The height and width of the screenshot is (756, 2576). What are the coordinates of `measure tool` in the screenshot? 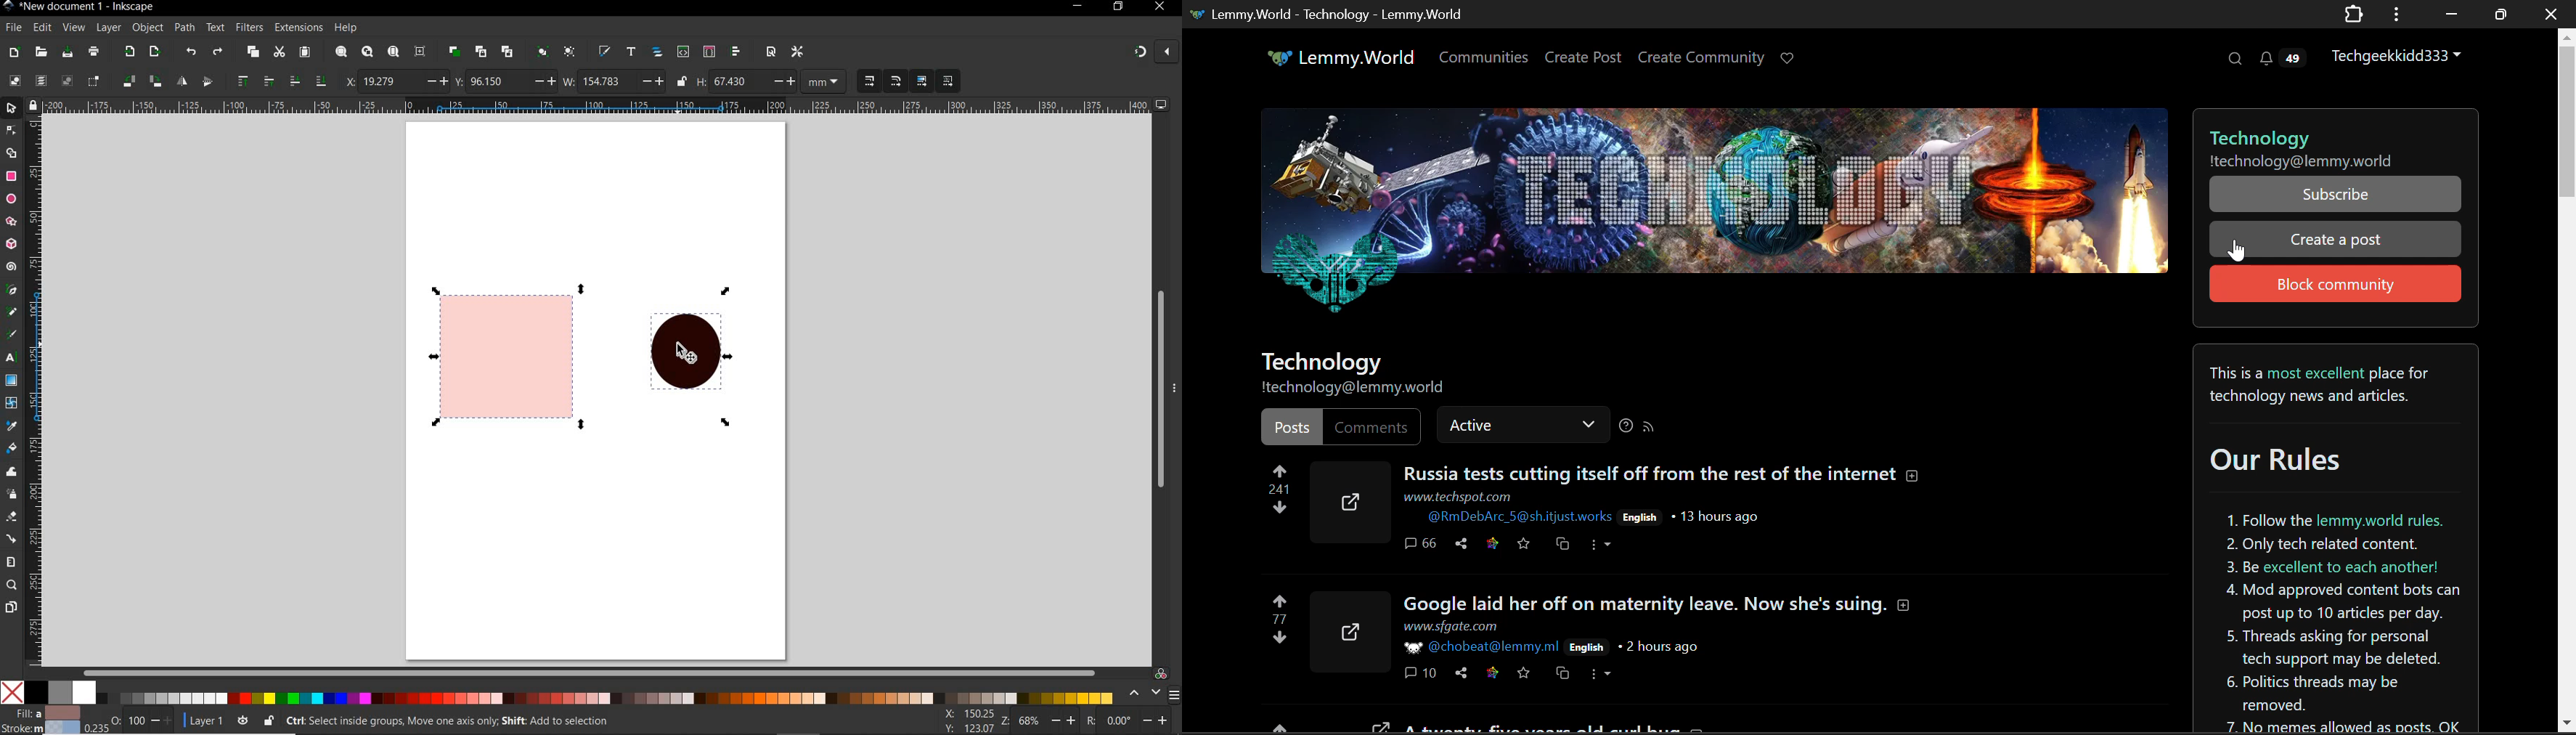 It's located at (11, 563).